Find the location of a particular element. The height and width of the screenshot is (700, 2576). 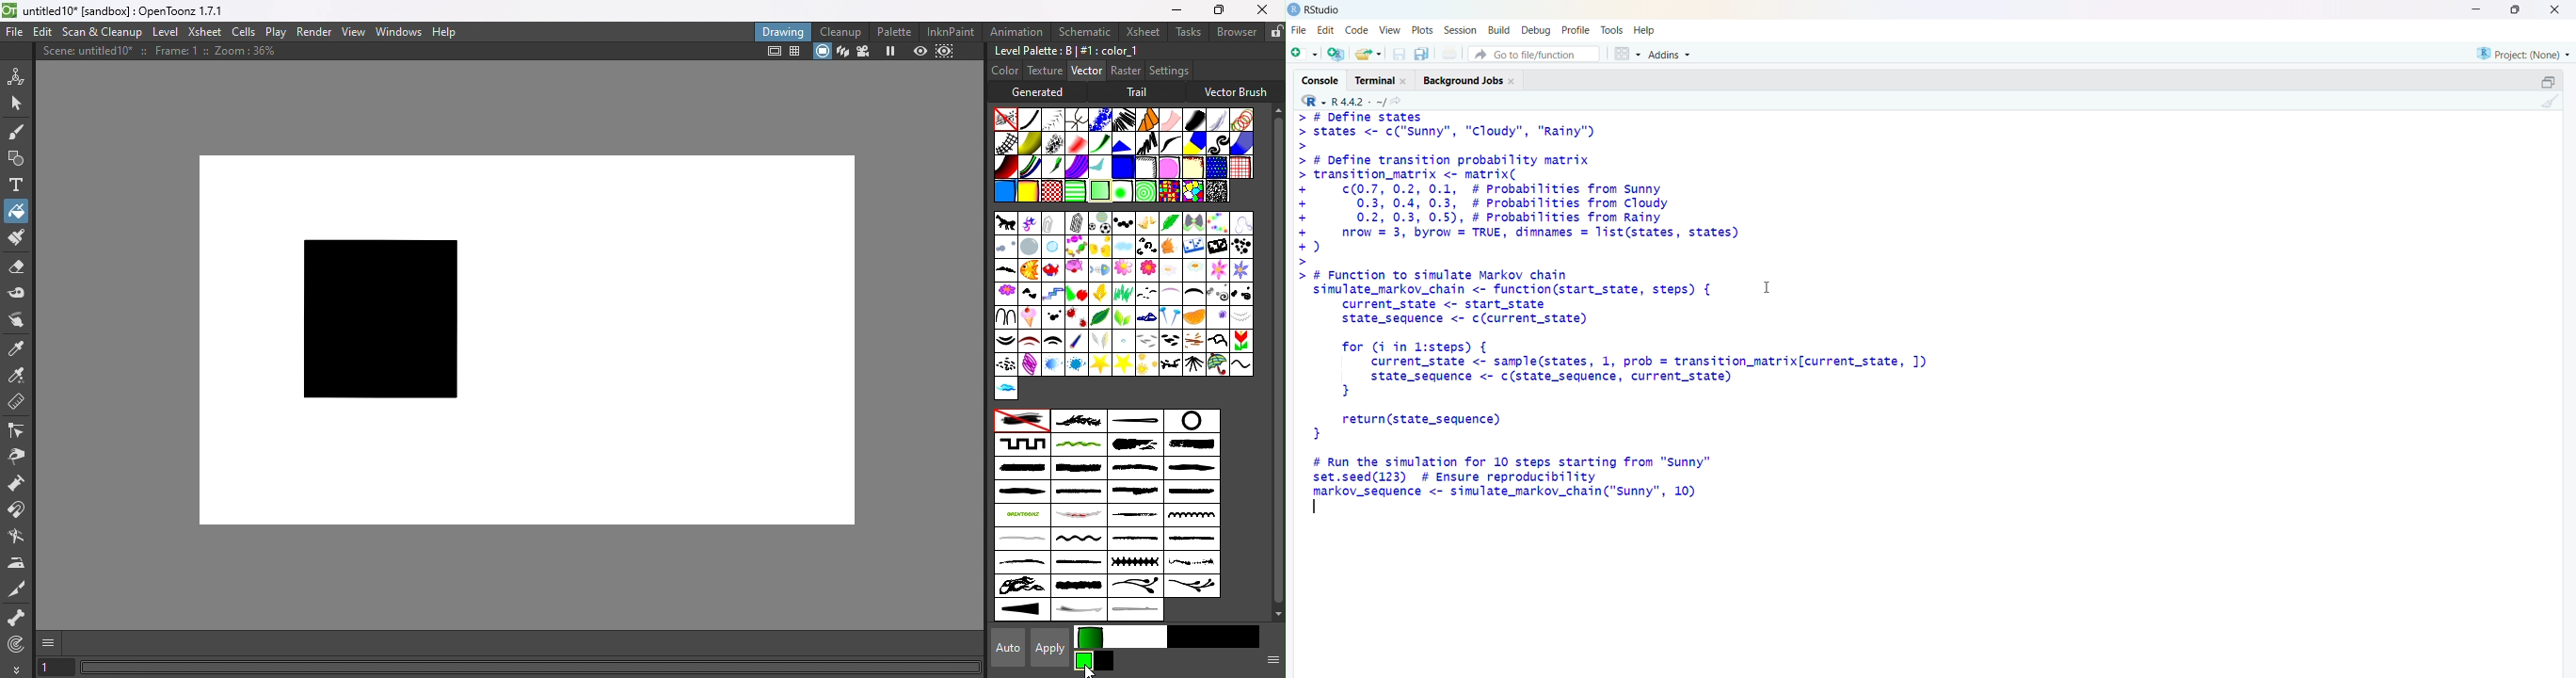

field guide is located at coordinates (796, 53).